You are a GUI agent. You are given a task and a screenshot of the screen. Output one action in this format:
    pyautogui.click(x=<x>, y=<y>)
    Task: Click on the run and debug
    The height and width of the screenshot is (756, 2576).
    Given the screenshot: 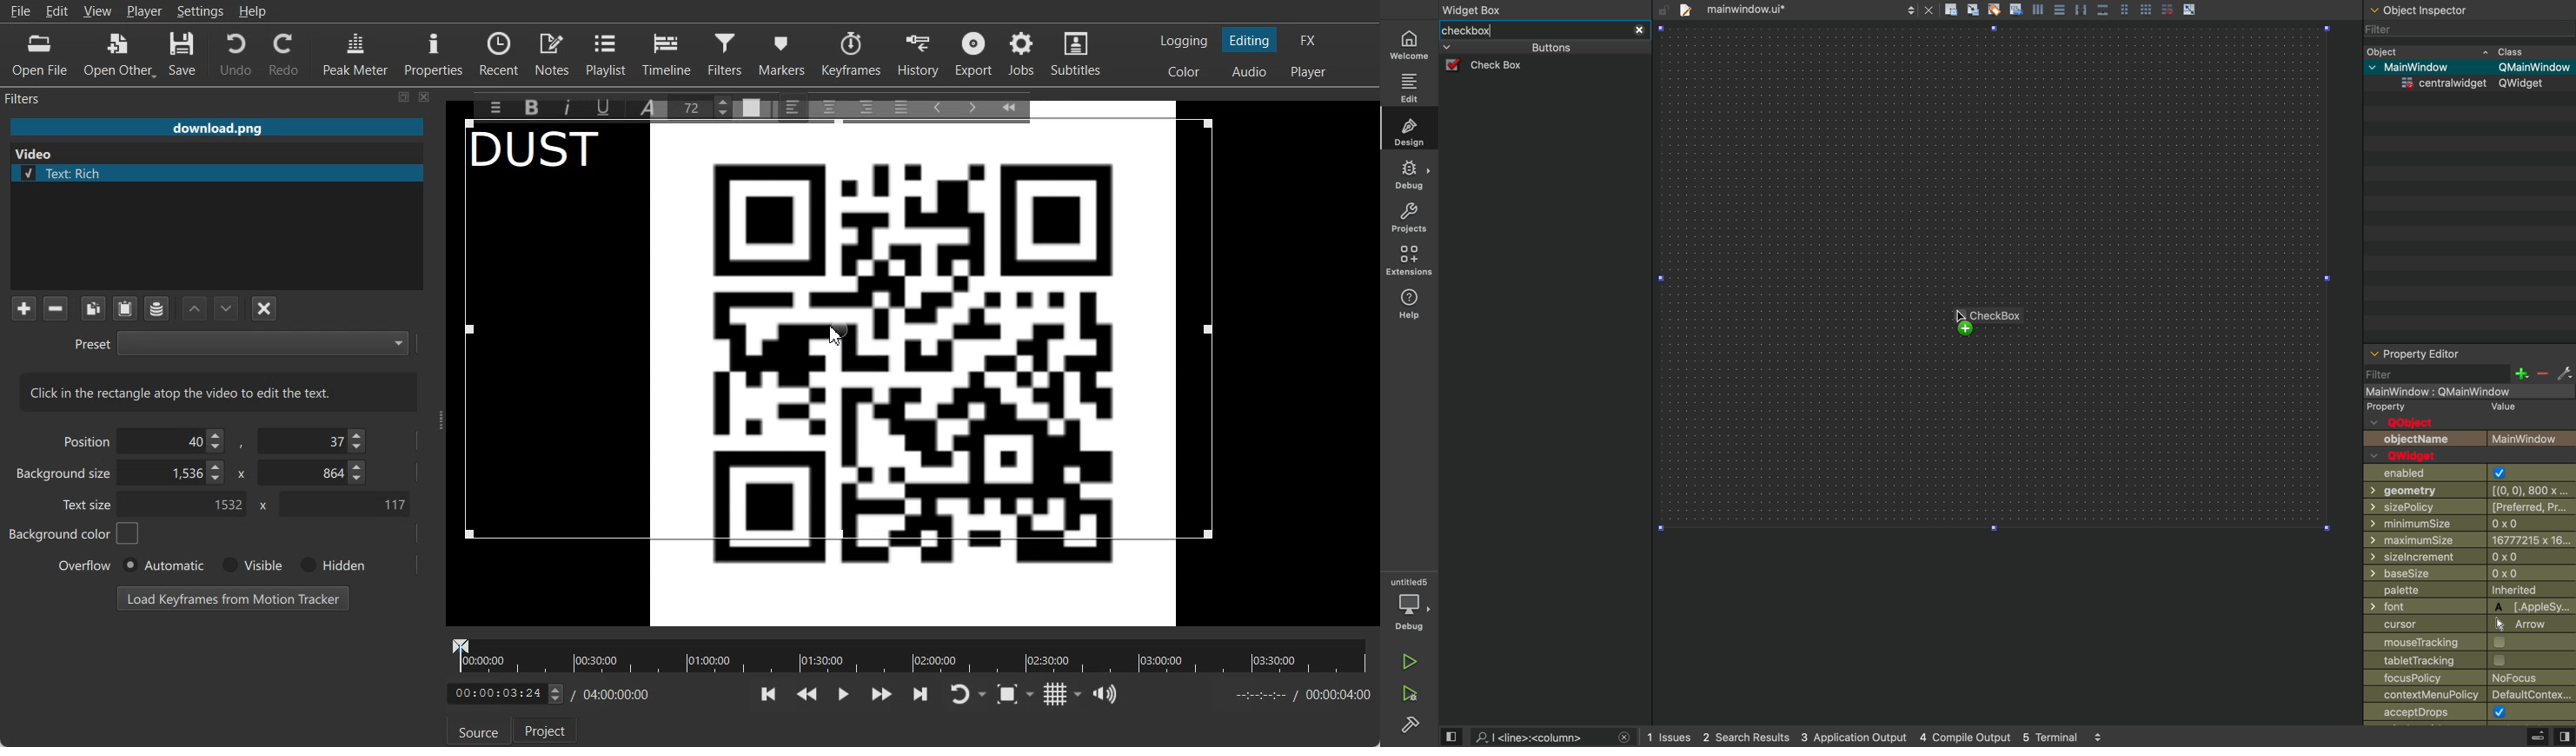 What is the action you would take?
    pyautogui.click(x=1408, y=695)
    